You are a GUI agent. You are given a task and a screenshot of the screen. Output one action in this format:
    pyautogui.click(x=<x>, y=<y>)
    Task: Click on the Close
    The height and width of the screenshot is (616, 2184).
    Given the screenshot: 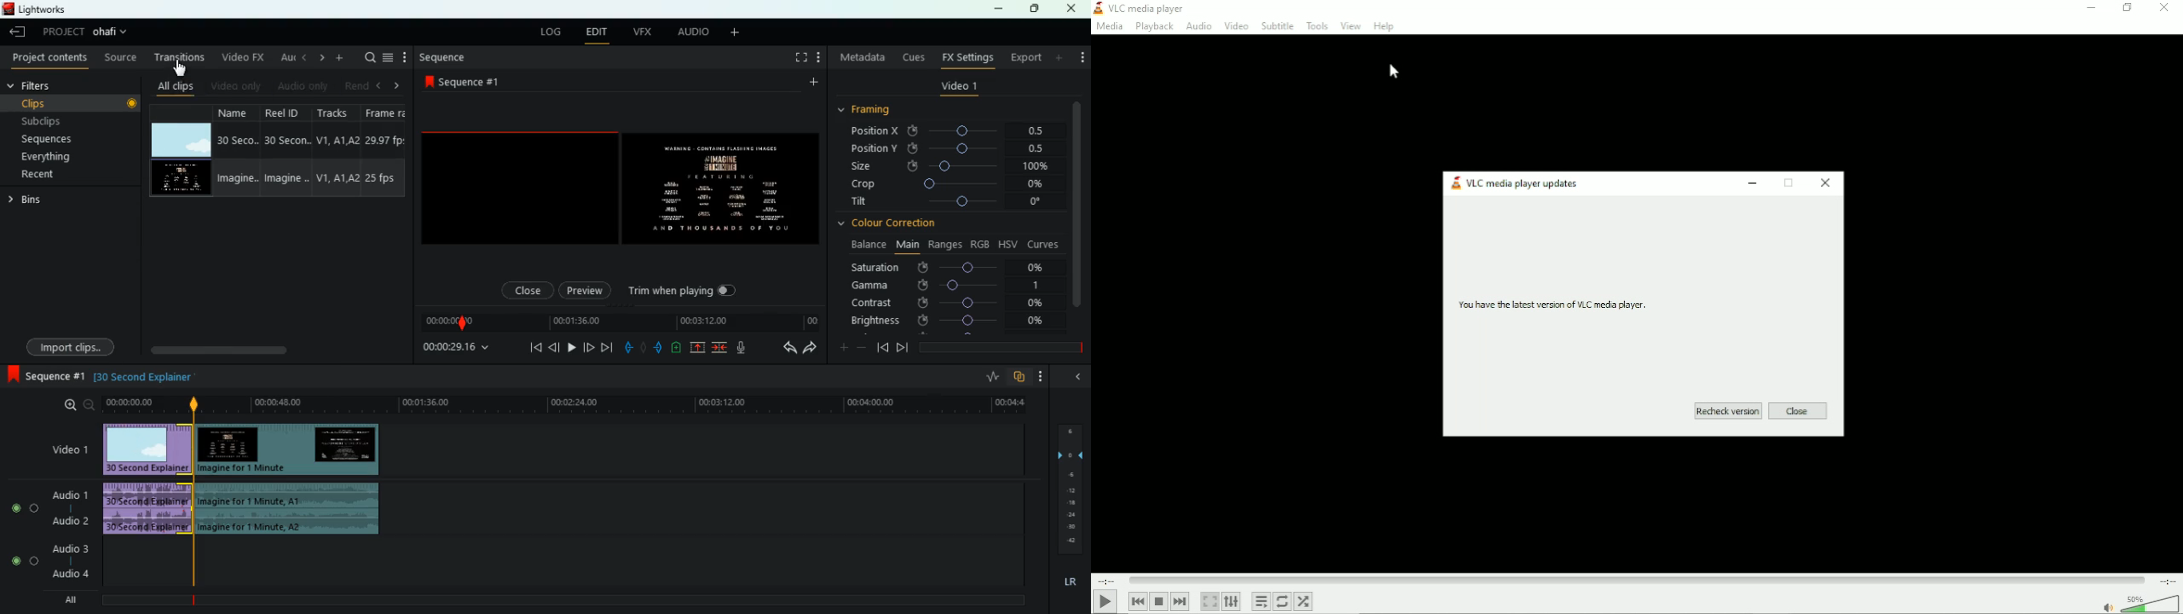 What is the action you would take?
    pyautogui.click(x=2164, y=9)
    